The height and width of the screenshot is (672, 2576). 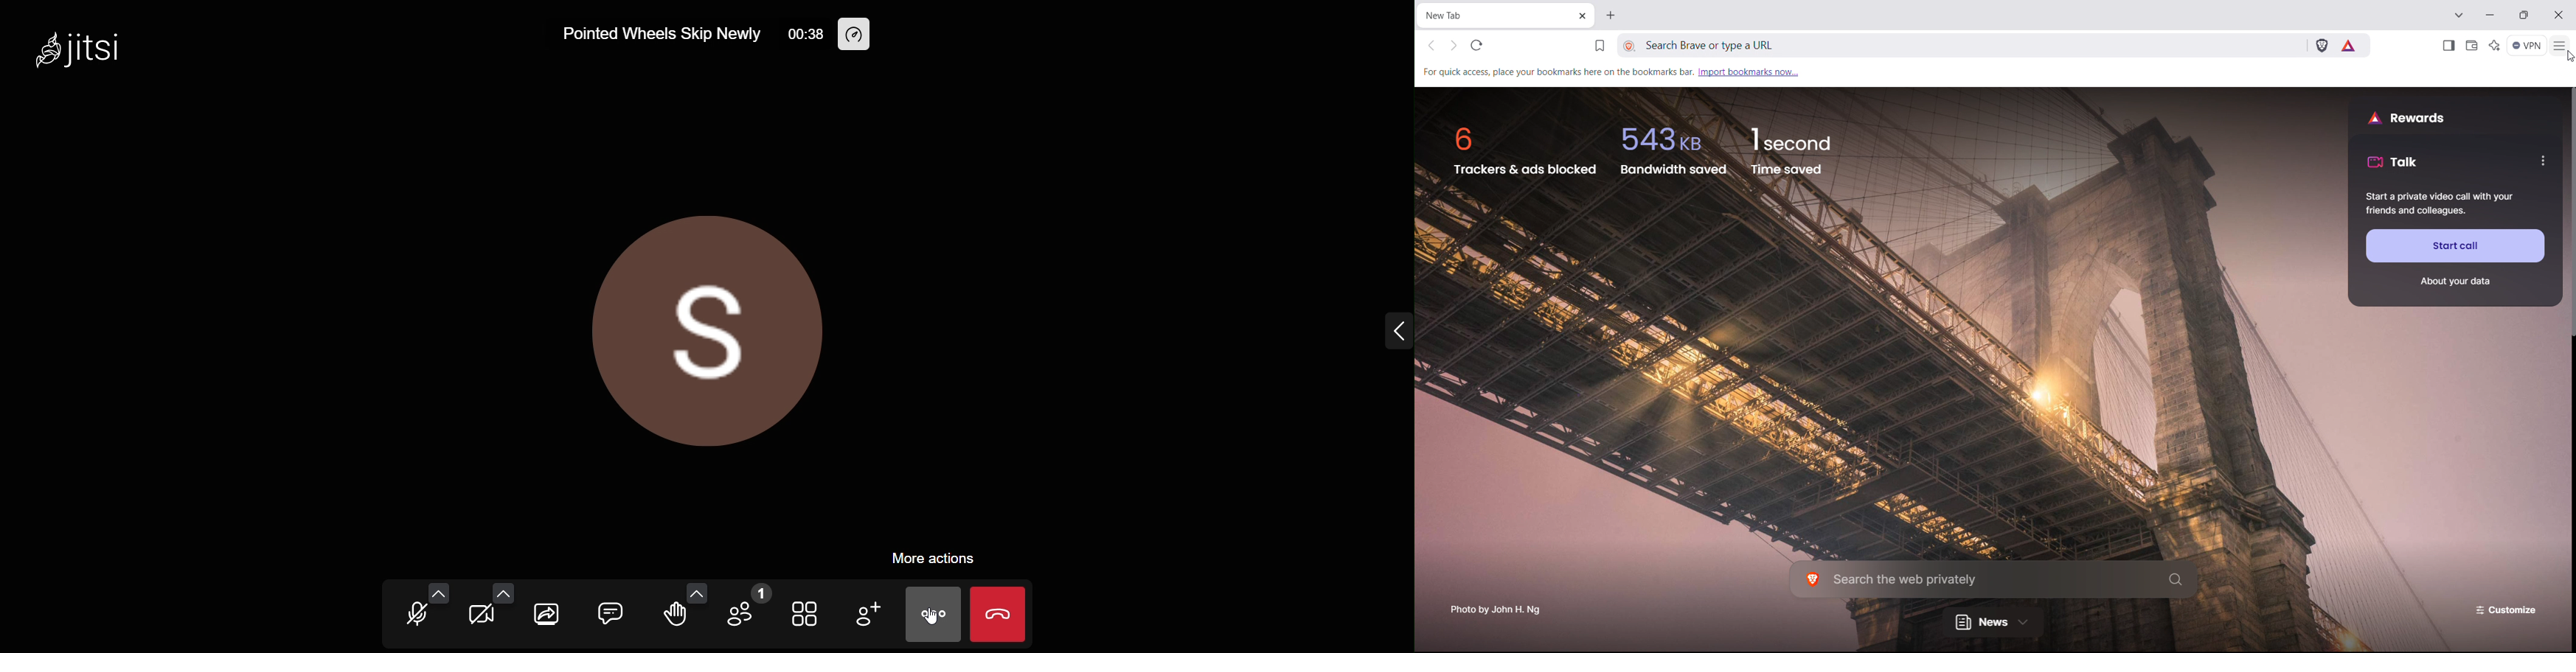 What do you see at coordinates (608, 615) in the screenshot?
I see `open chat` at bounding box center [608, 615].